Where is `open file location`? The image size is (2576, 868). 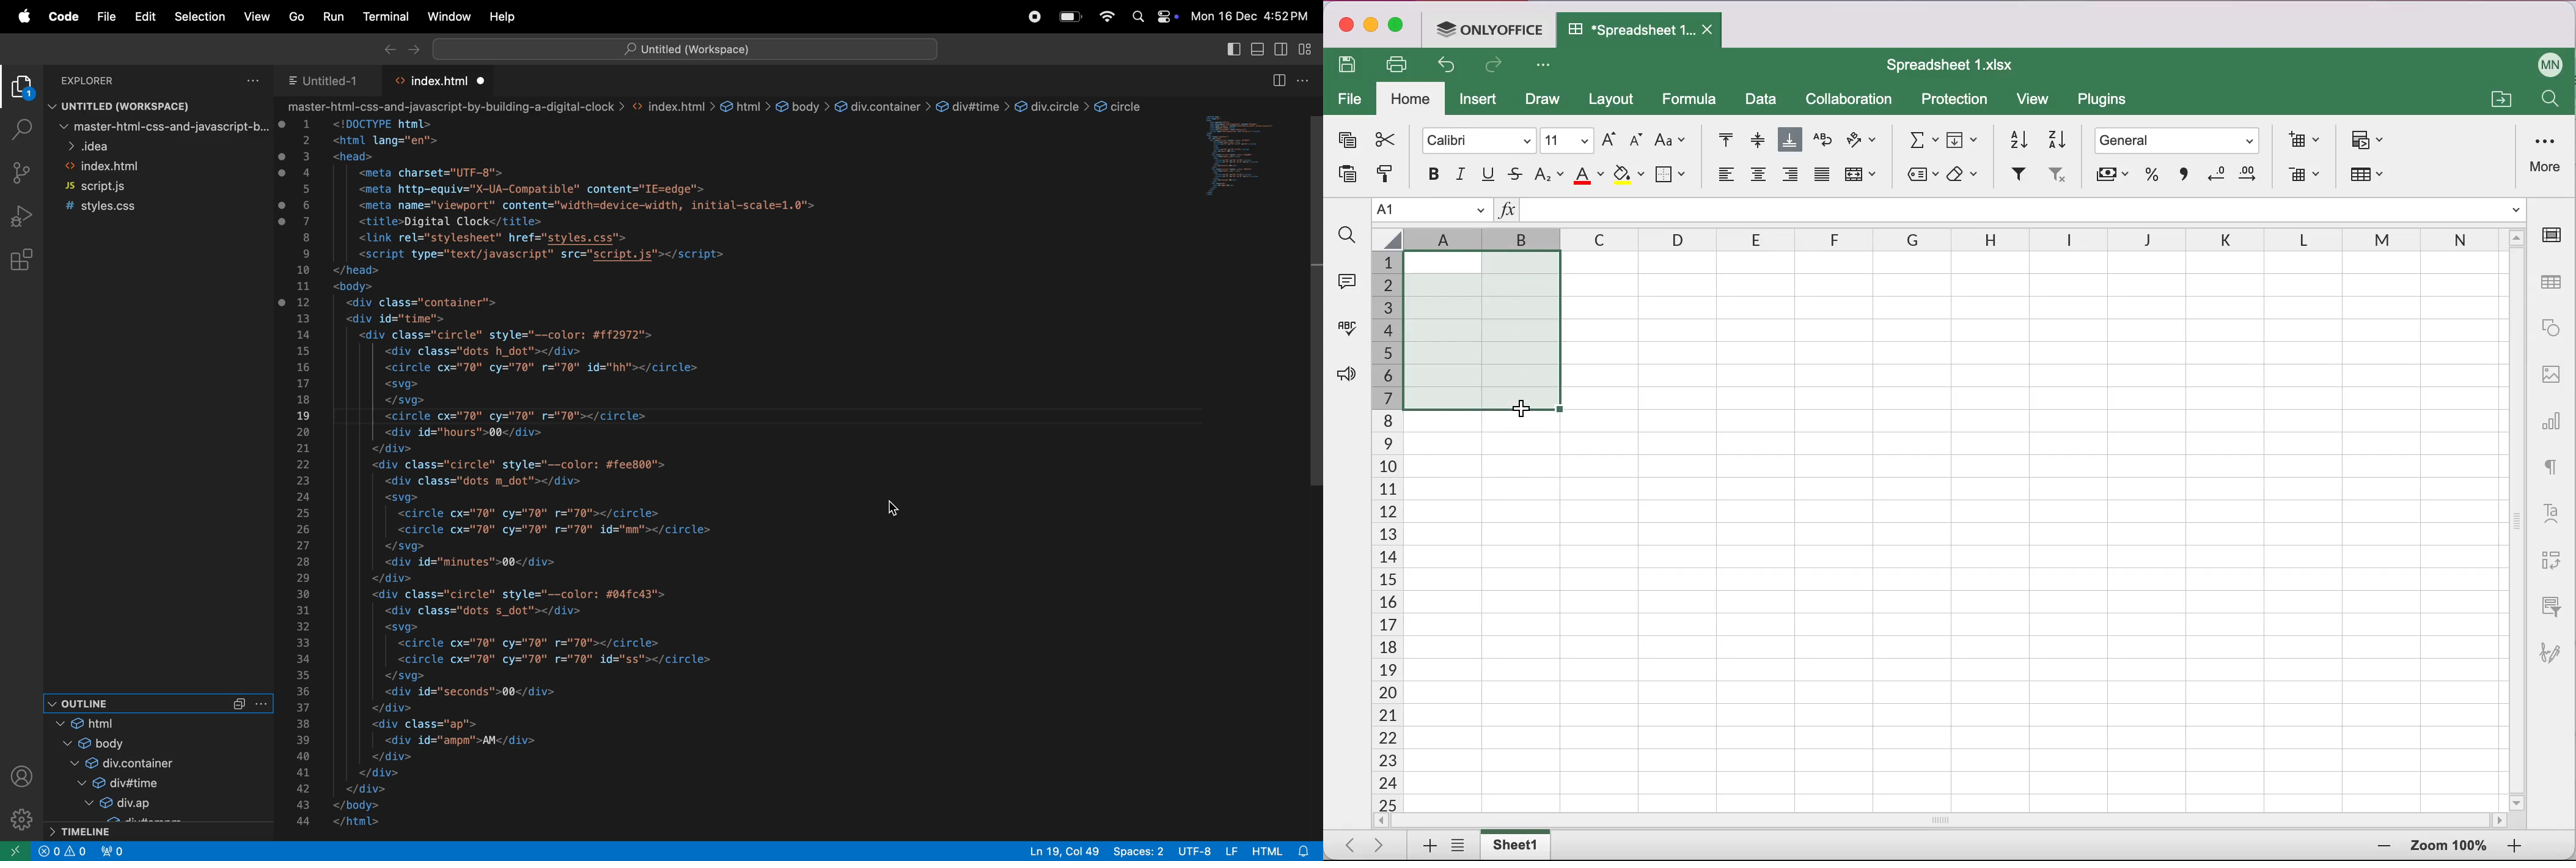
open file location is located at coordinates (2499, 97).